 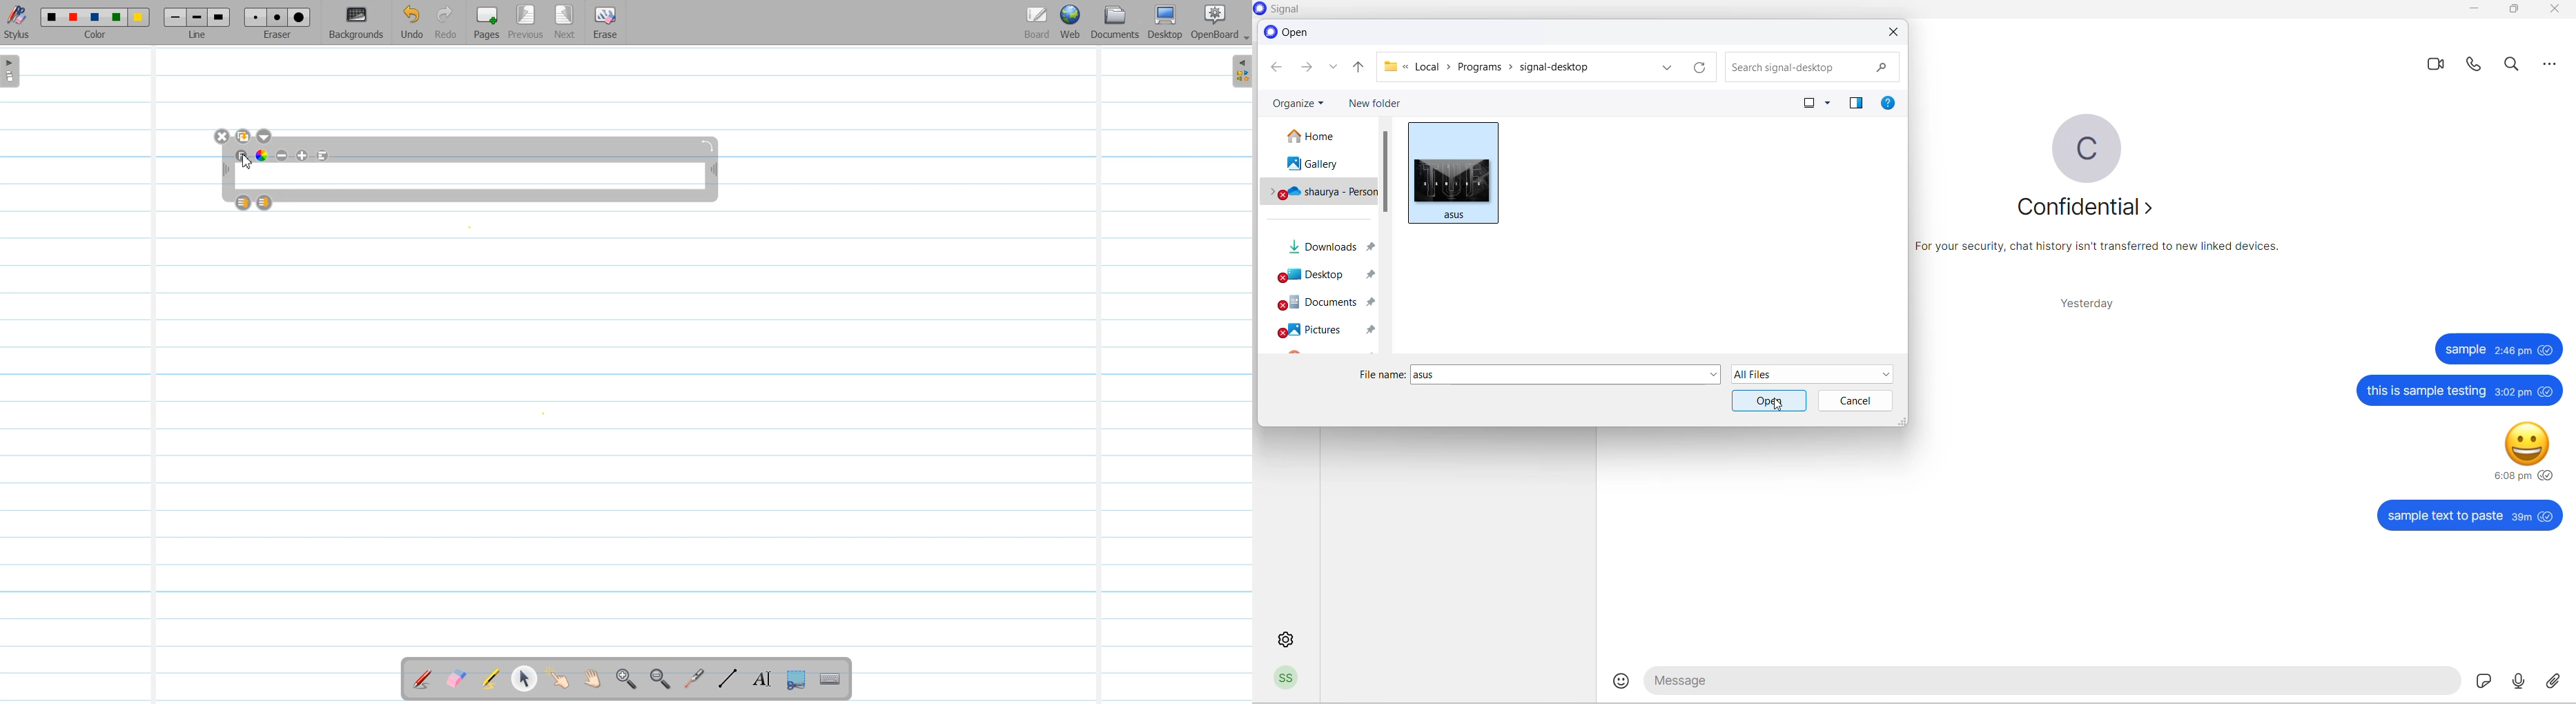 What do you see at coordinates (244, 202) in the screenshot?
I see `Layer up` at bounding box center [244, 202].